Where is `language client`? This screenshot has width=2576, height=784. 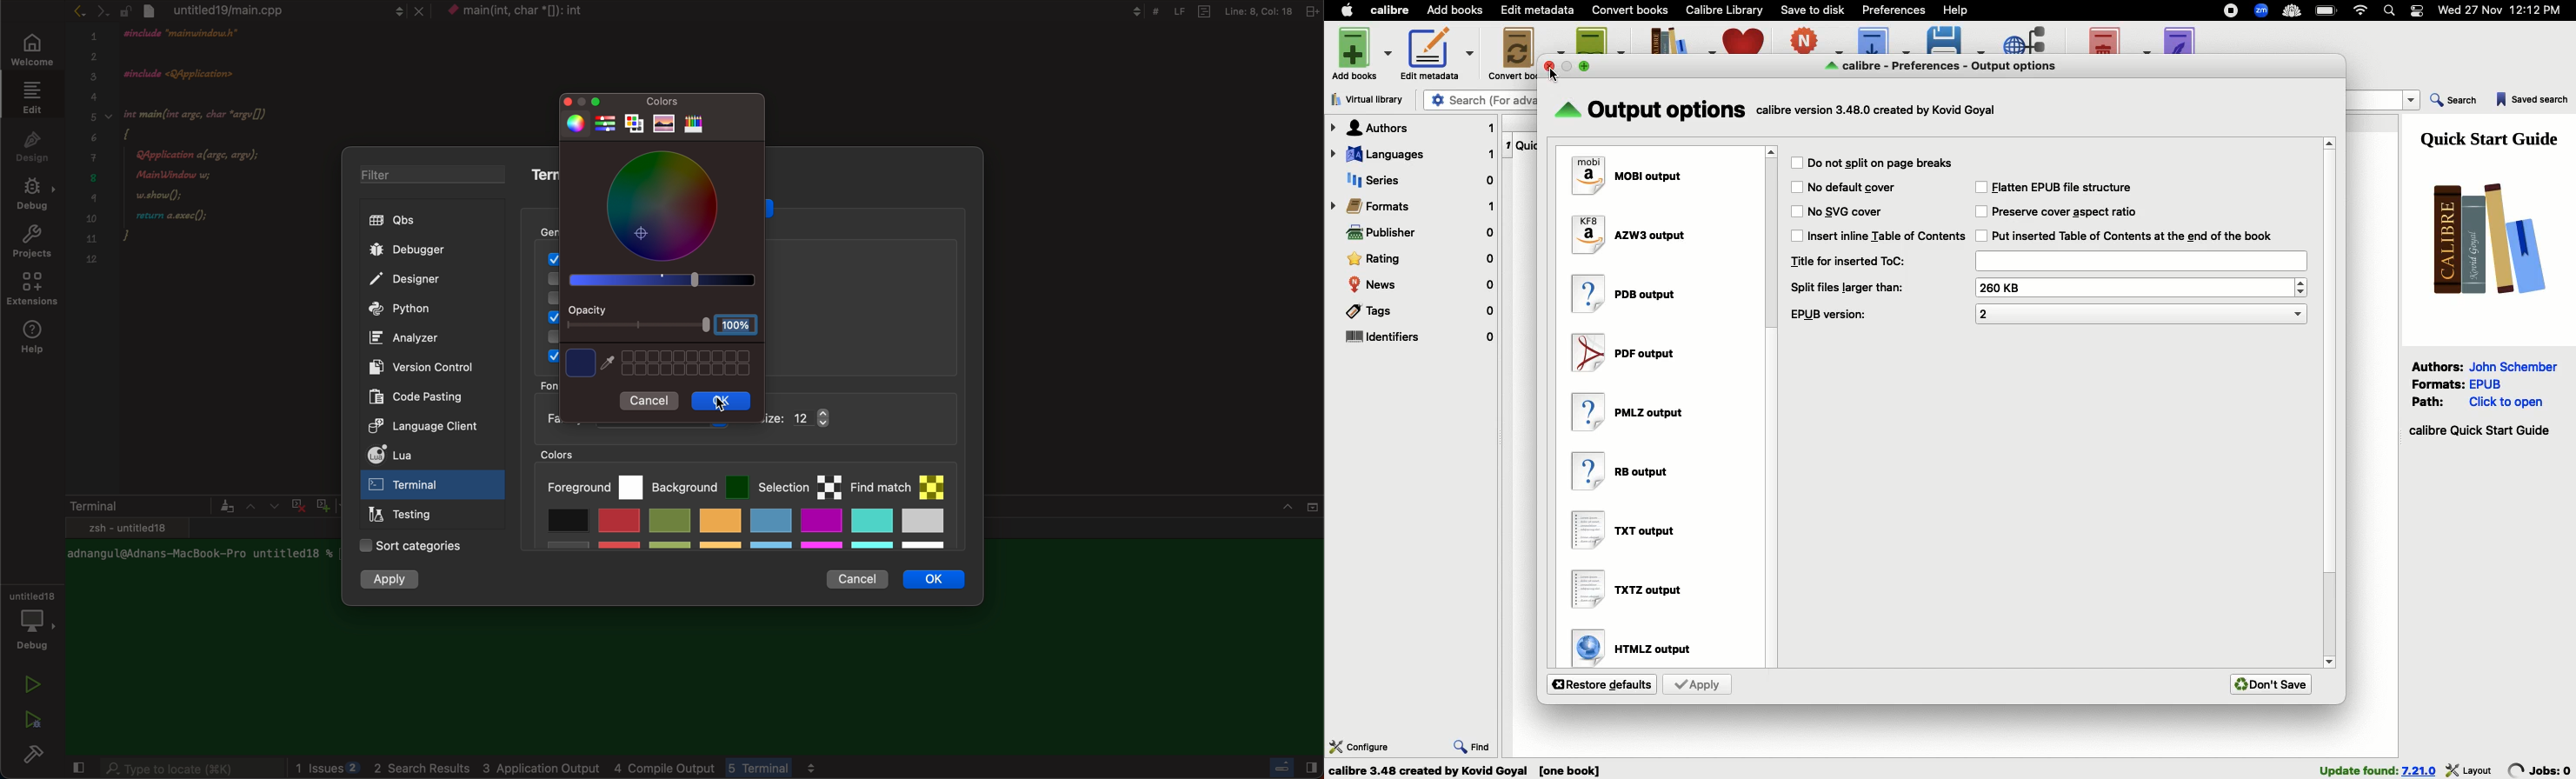
language client is located at coordinates (413, 424).